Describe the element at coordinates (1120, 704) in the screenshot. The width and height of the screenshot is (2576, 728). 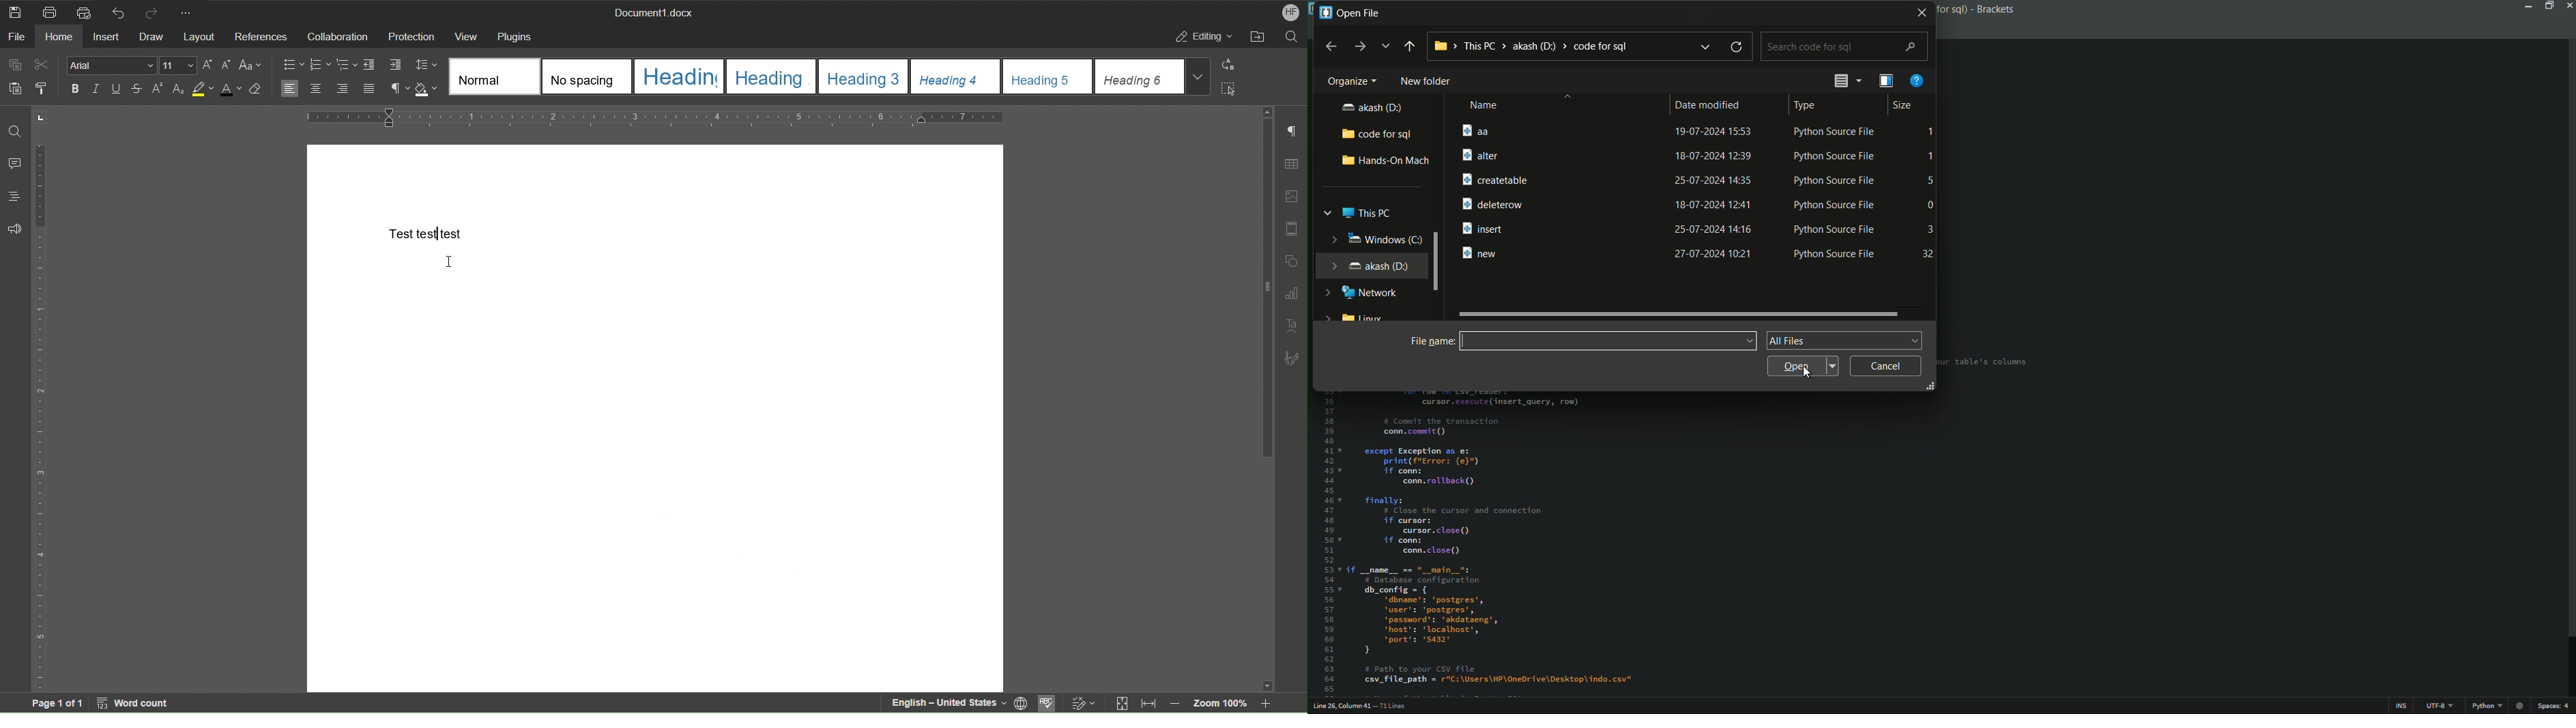
I see `Fit to Screen` at that location.